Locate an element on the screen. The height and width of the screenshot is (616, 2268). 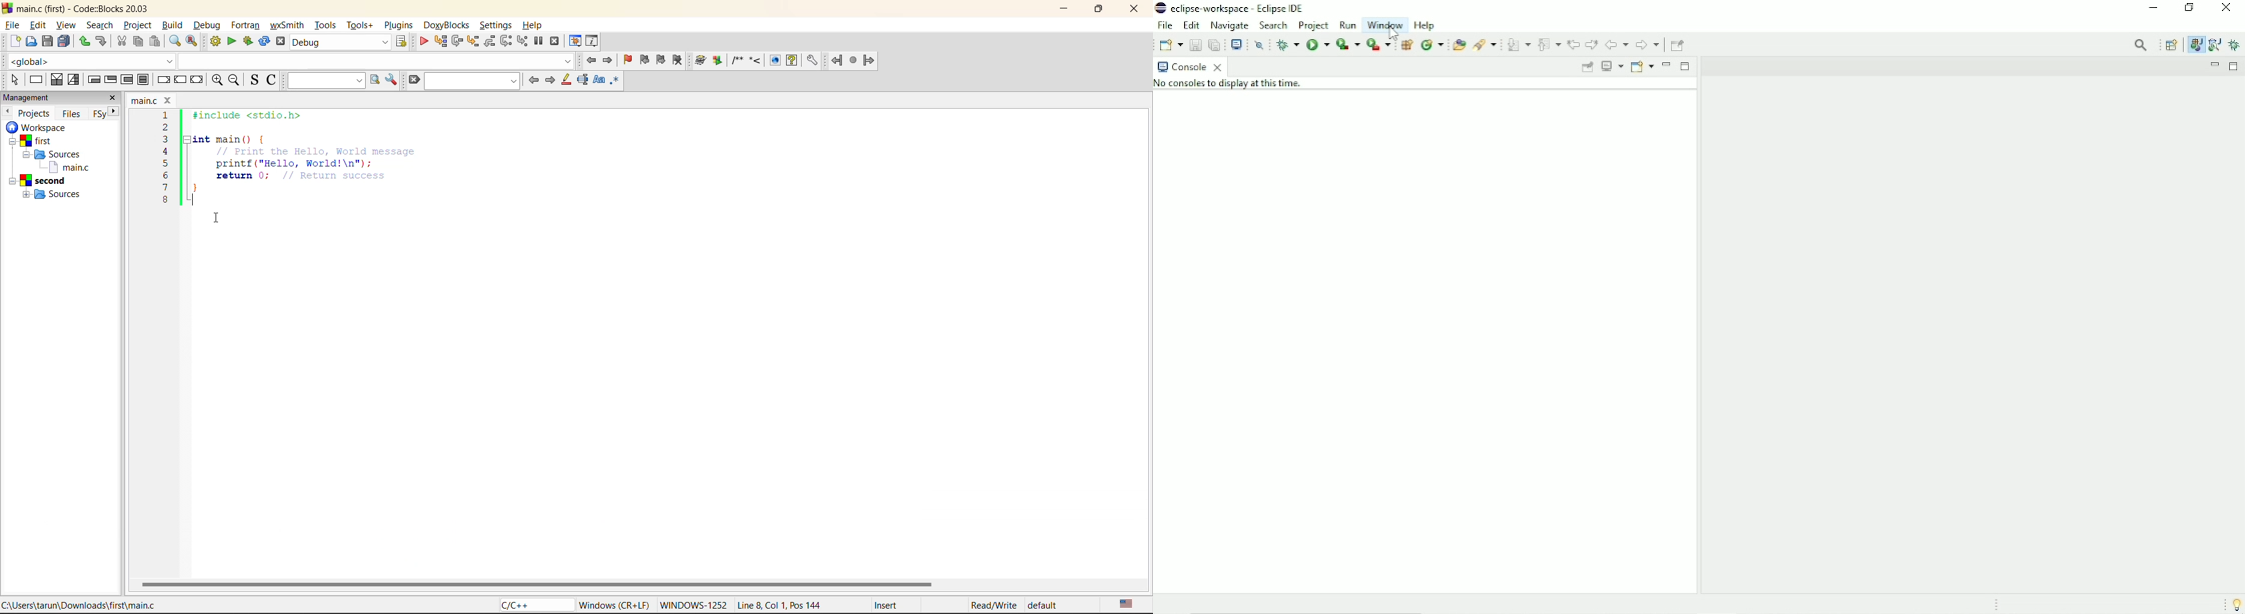
last jump is located at coordinates (855, 60).